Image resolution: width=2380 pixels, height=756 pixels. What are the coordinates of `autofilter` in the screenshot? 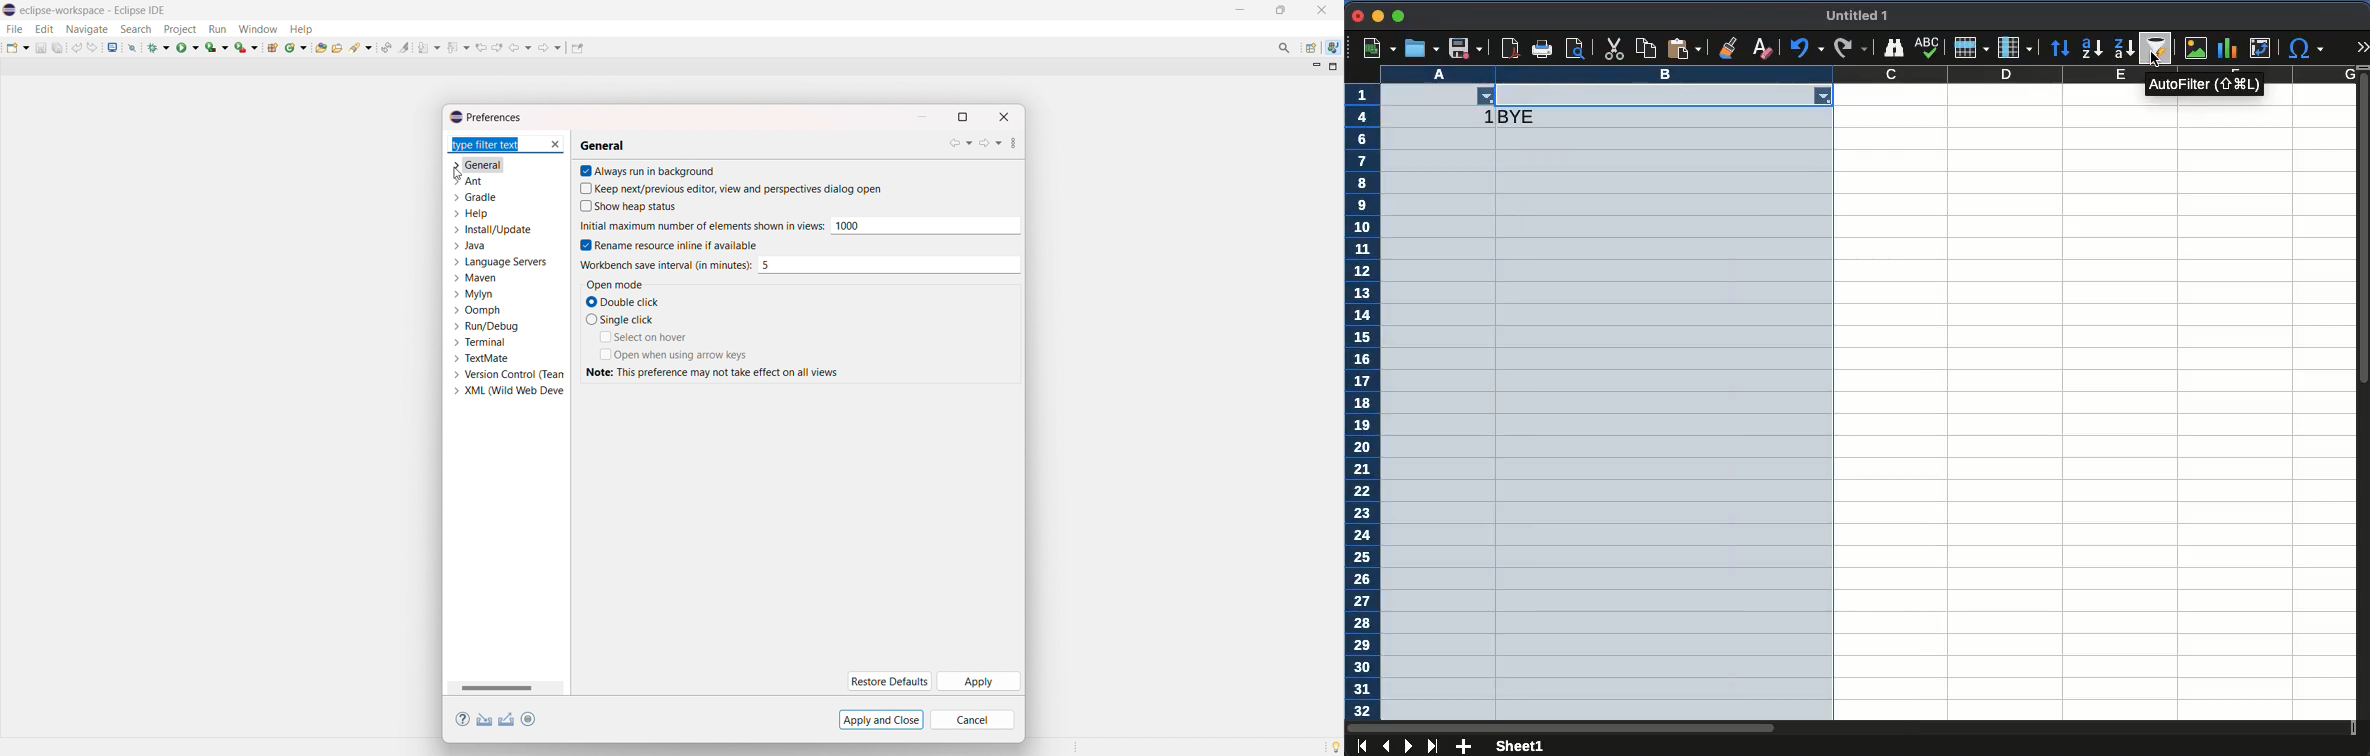 It's located at (2159, 50).